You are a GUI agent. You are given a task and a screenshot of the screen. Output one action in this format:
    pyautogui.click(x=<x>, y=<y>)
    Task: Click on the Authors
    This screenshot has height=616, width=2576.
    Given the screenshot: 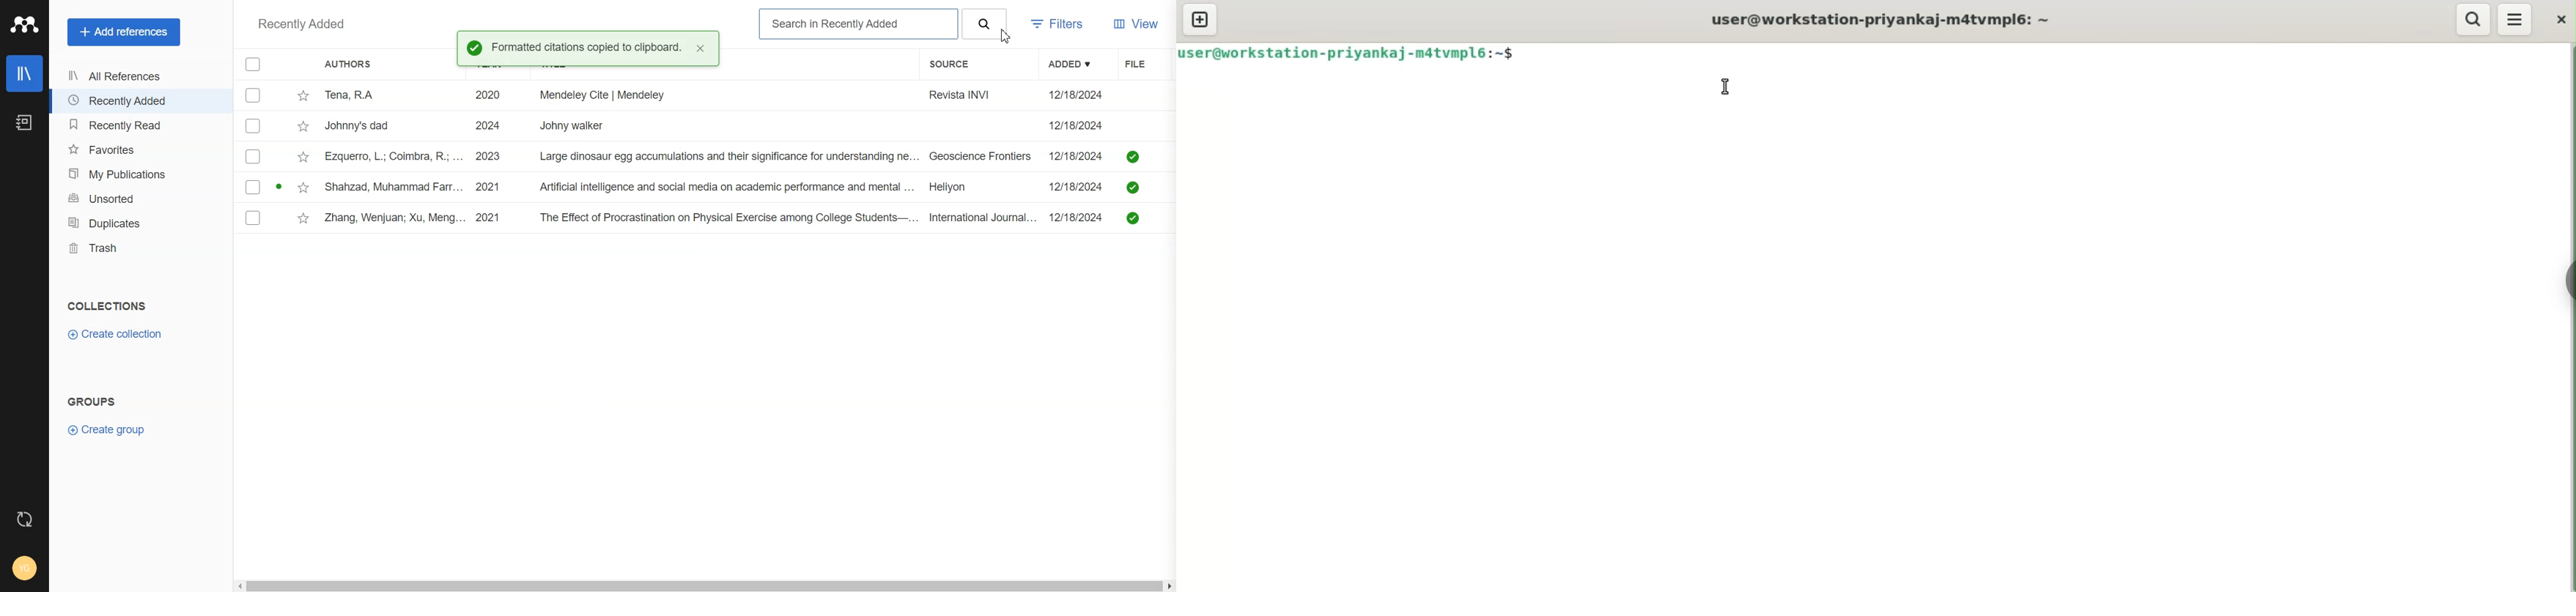 What is the action you would take?
    pyautogui.click(x=347, y=64)
    